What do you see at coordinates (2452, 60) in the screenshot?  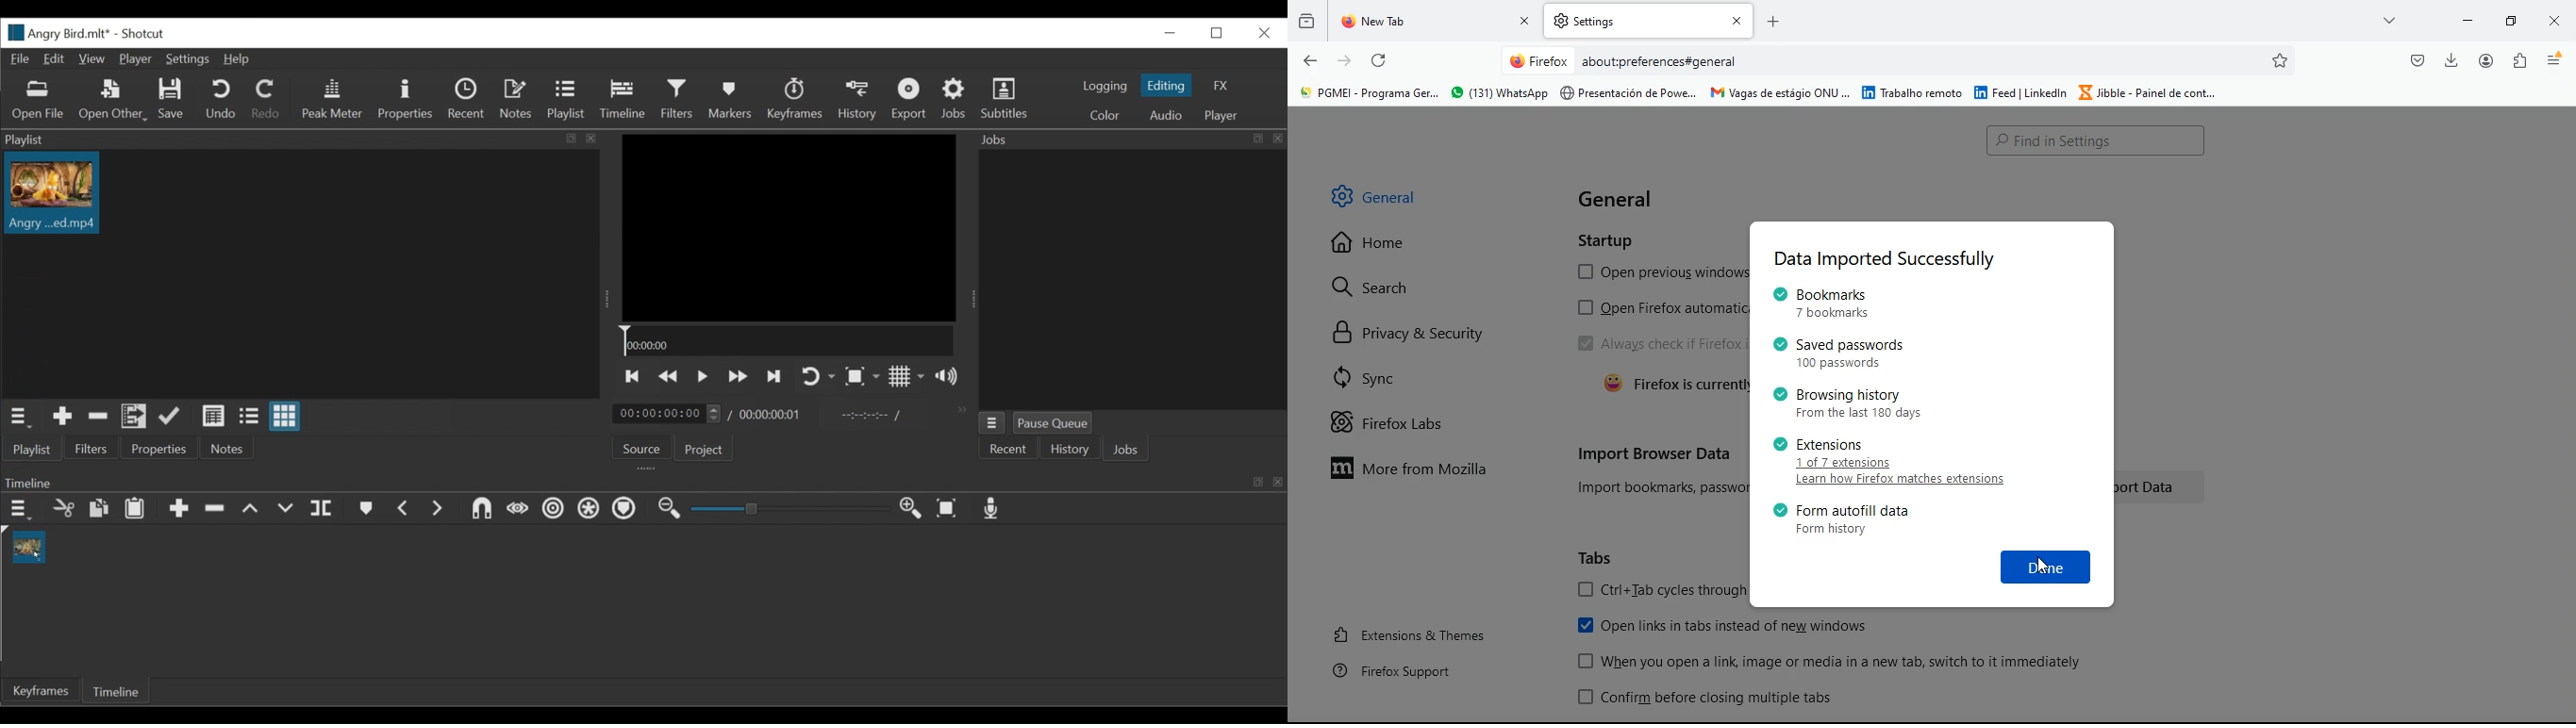 I see `download` at bounding box center [2452, 60].